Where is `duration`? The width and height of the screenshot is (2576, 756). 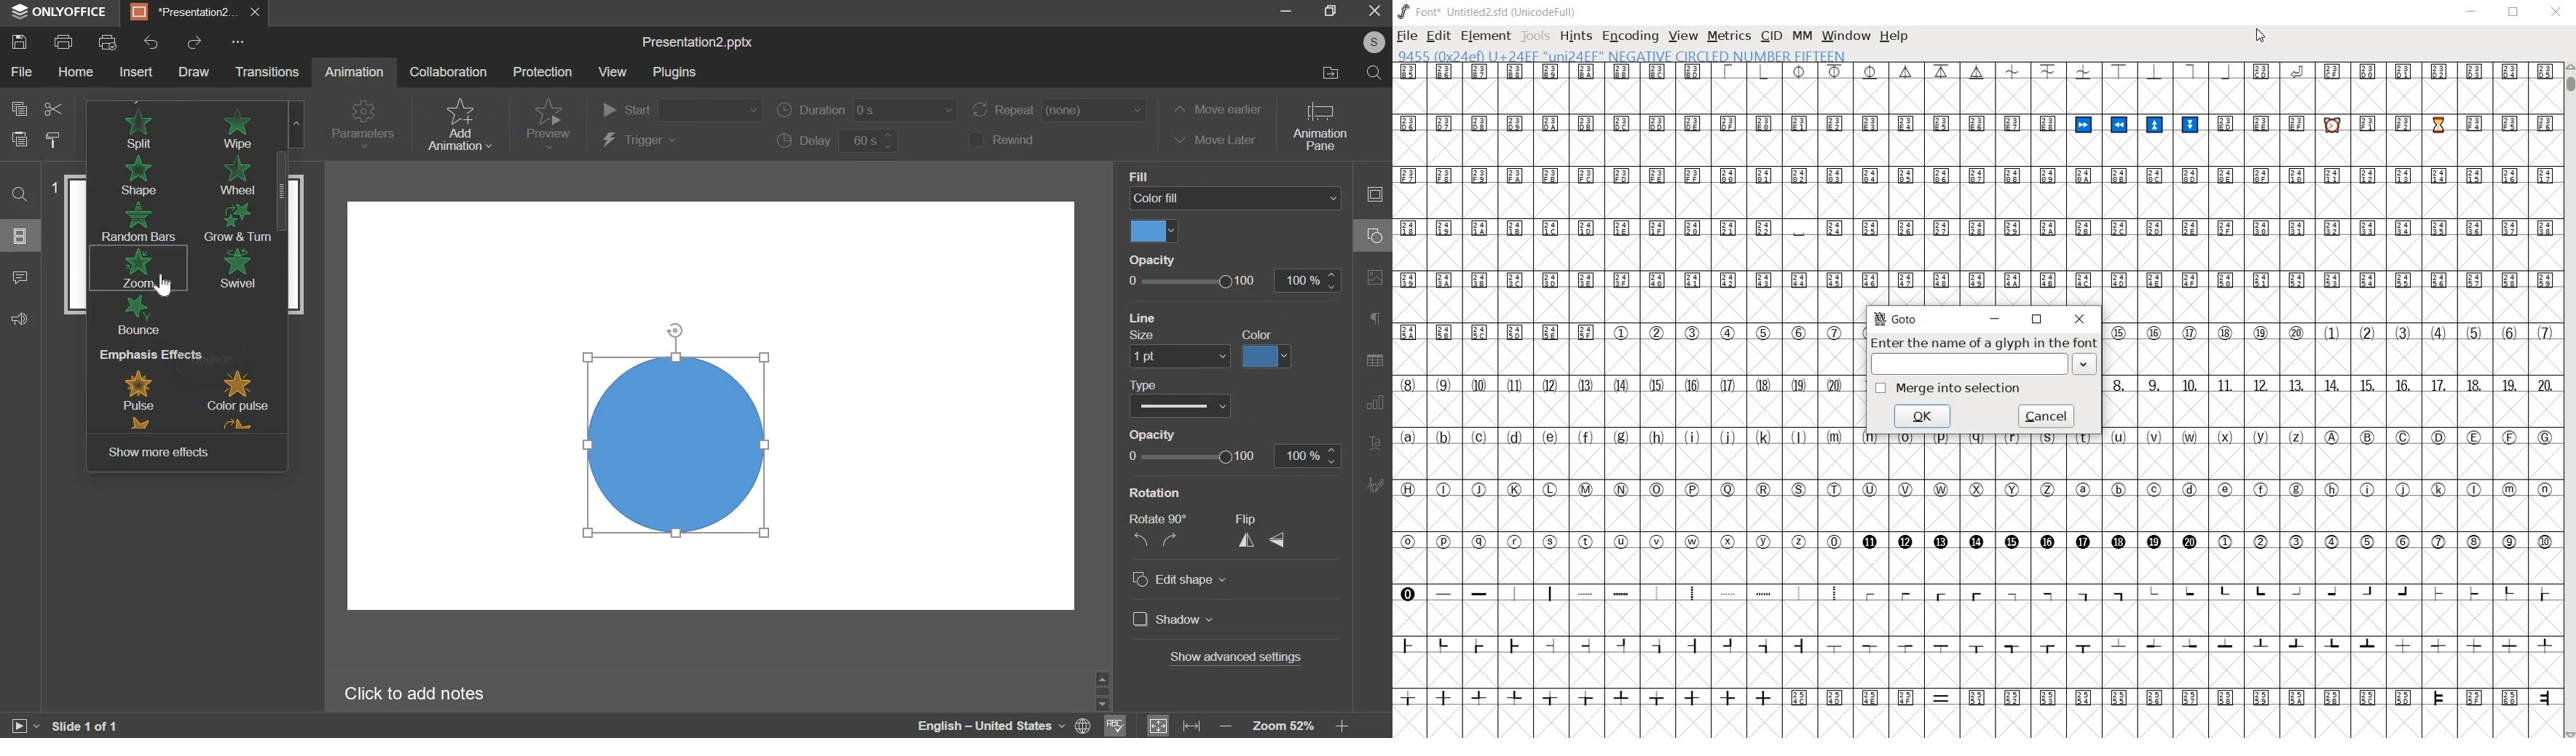 duration is located at coordinates (867, 111).